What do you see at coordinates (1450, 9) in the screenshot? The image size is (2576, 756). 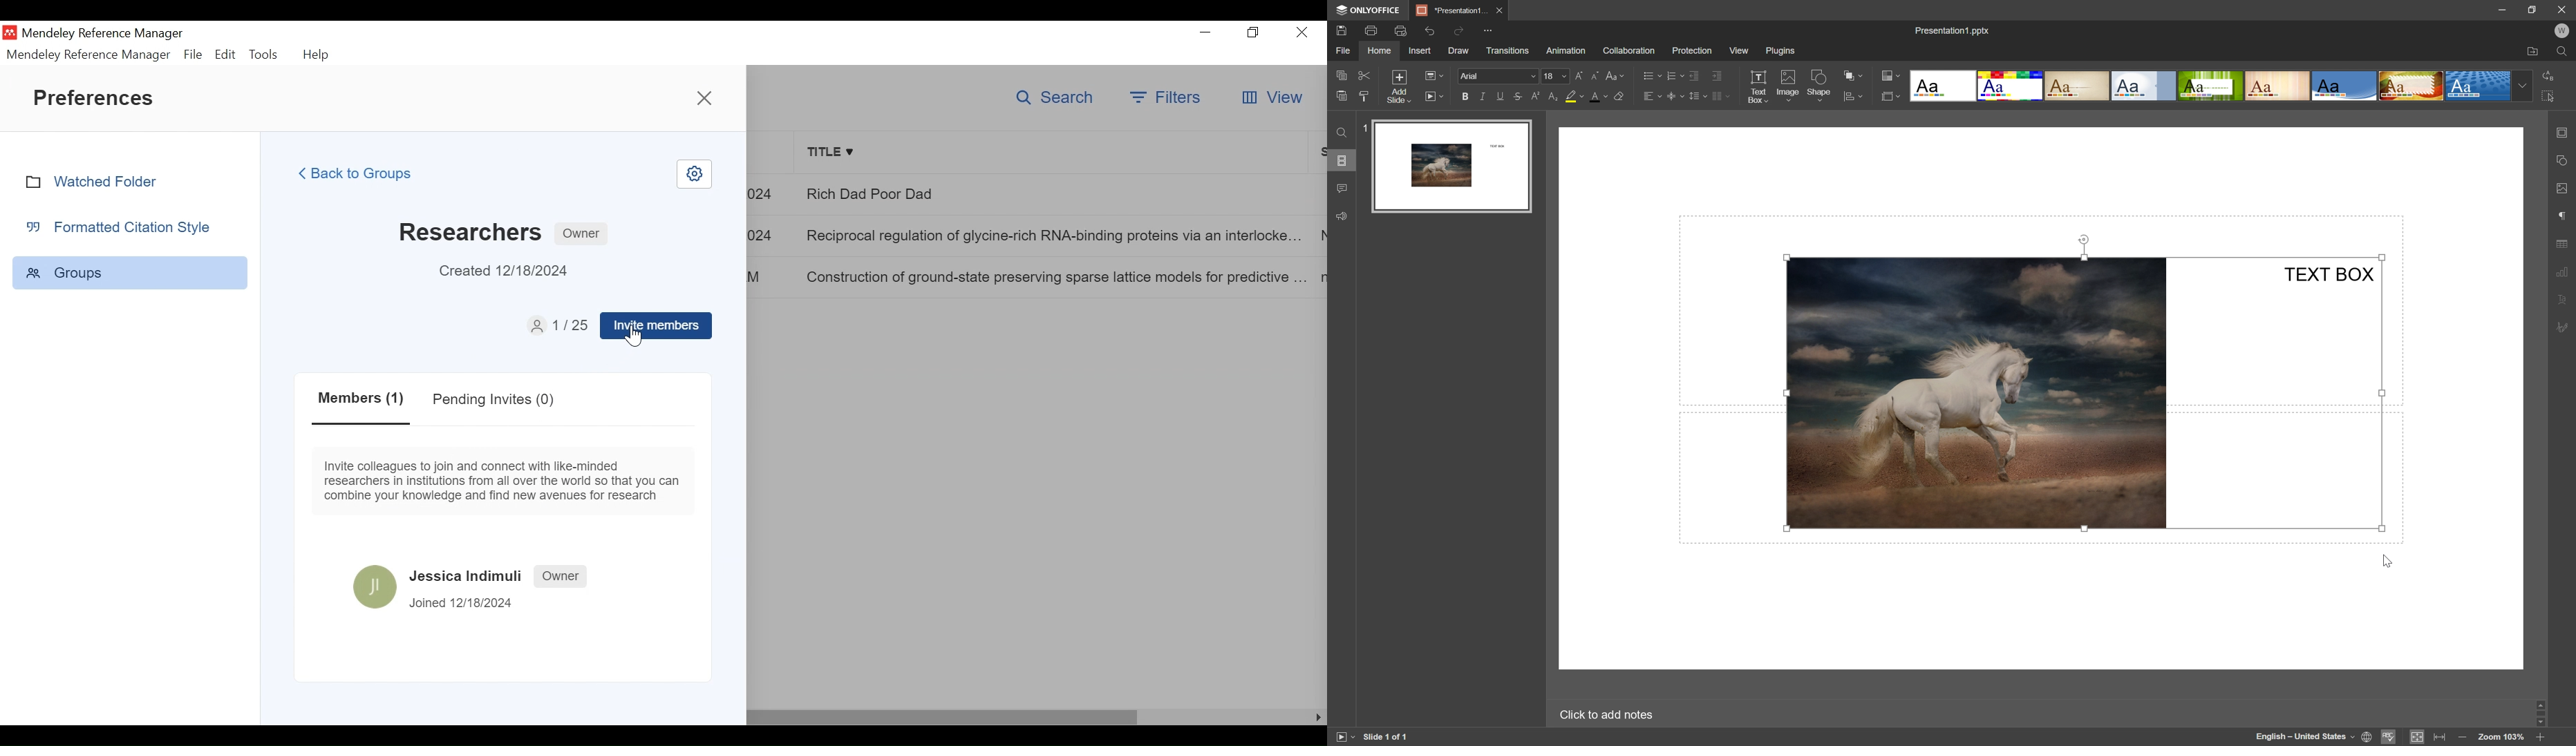 I see `presentation1...` at bounding box center [1450, 9].